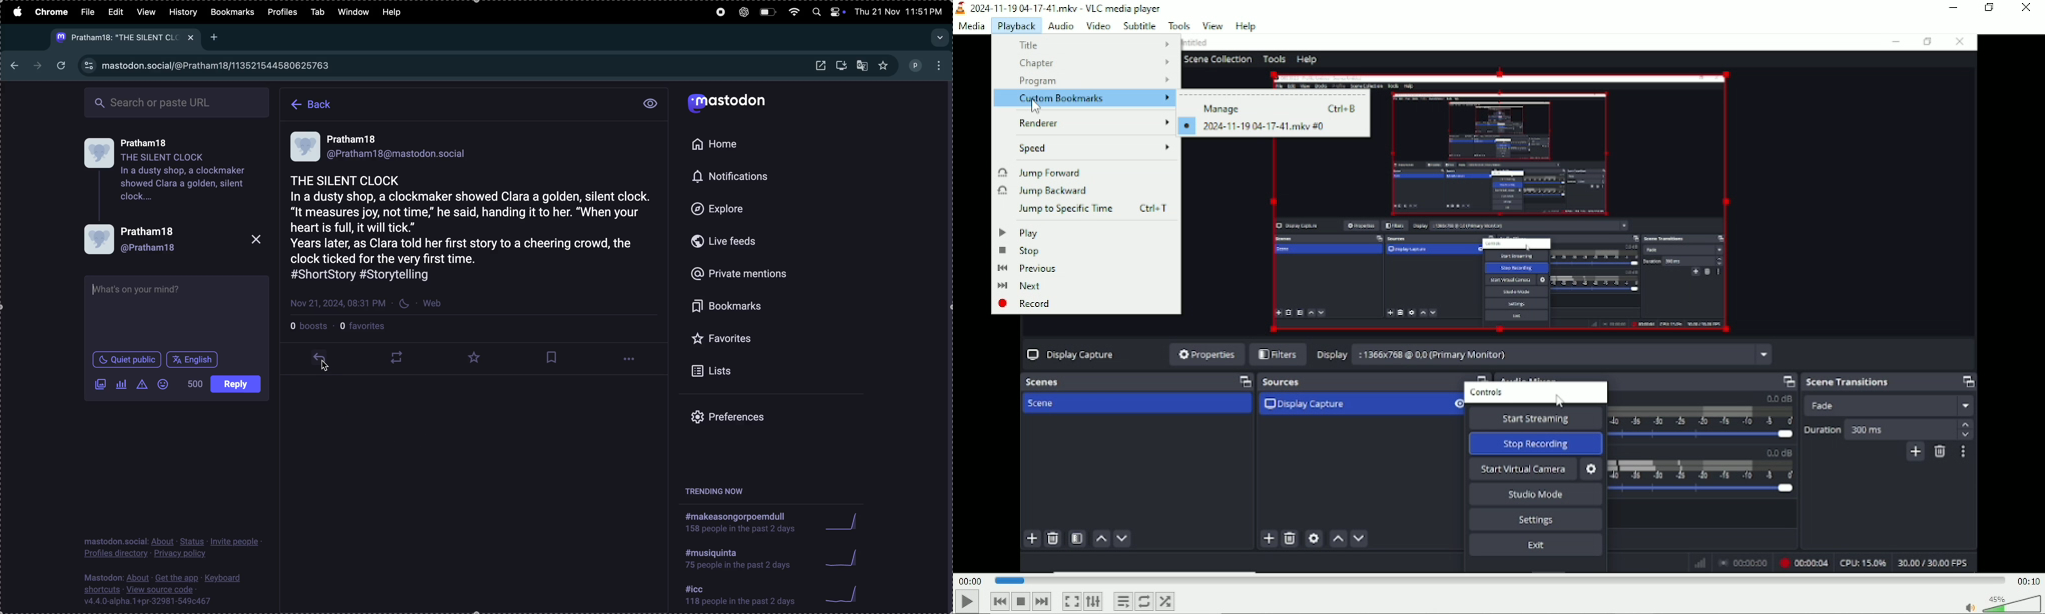 The width and height of the screenshot is (2072, 616). Describe the element at coordinates (1025, 304) in the screenshot. I see `record` at that location.